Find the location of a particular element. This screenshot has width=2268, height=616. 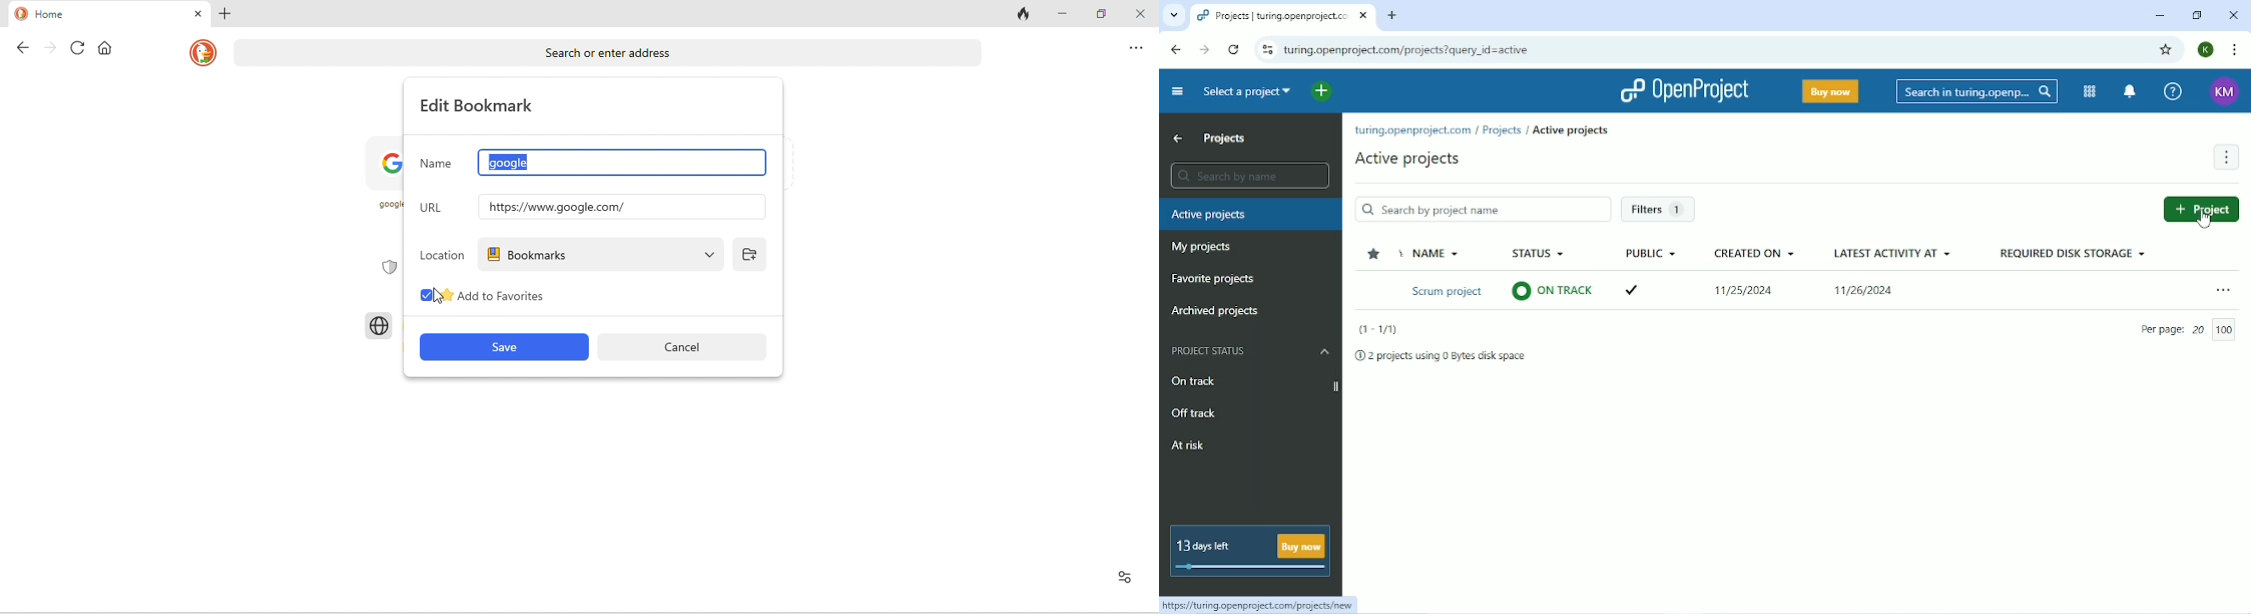

google is located at coordinates (388, 179).